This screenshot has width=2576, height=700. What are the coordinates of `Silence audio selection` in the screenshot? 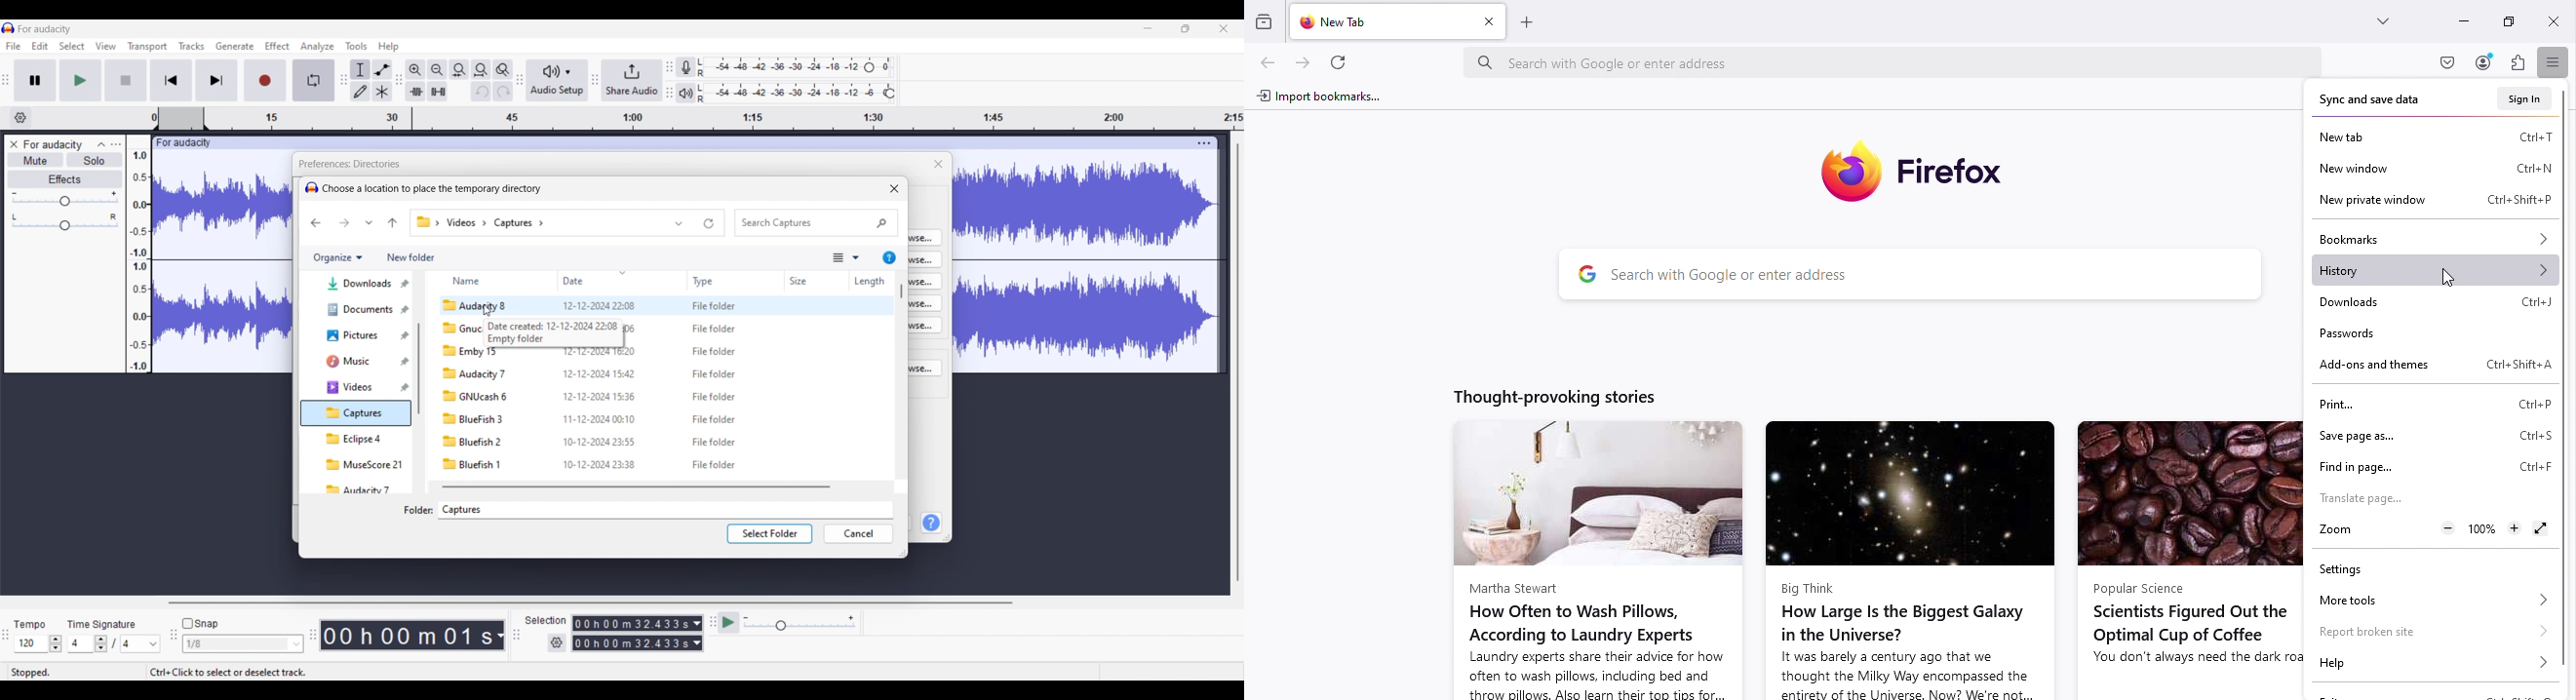 It's located at (438, 91).